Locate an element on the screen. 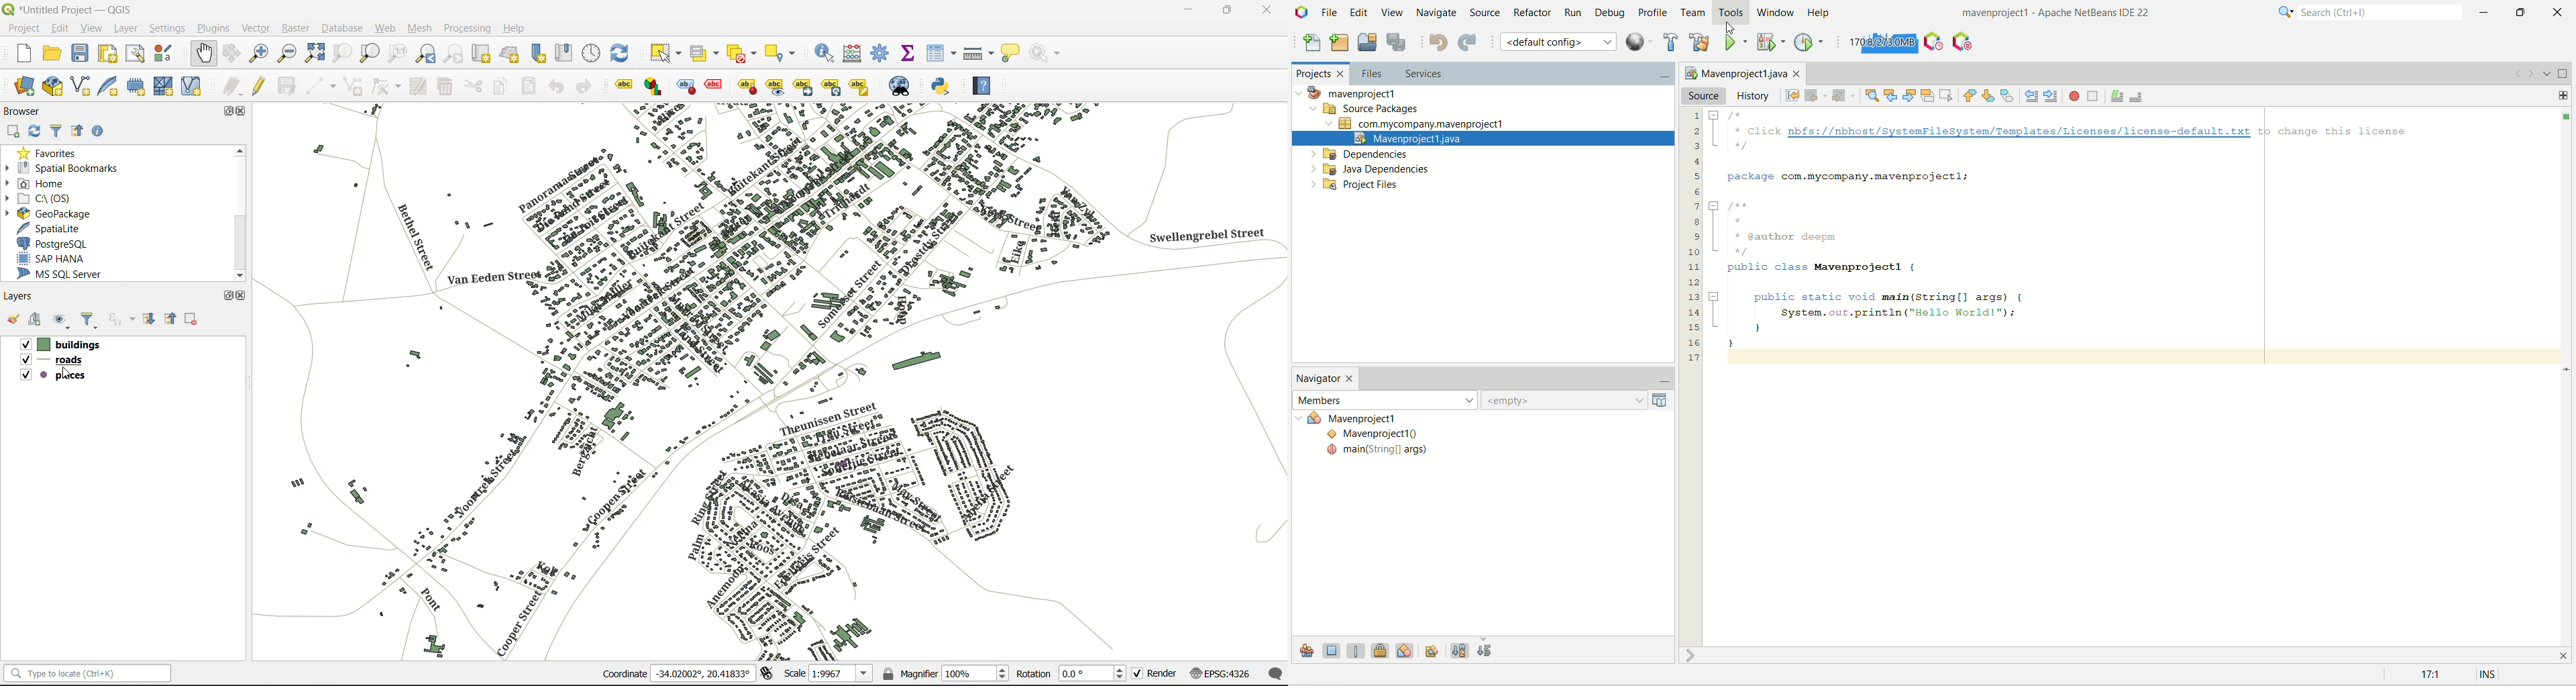 The image size is (2576, 700). Scrollbar is located at coordinates (2568, 376).